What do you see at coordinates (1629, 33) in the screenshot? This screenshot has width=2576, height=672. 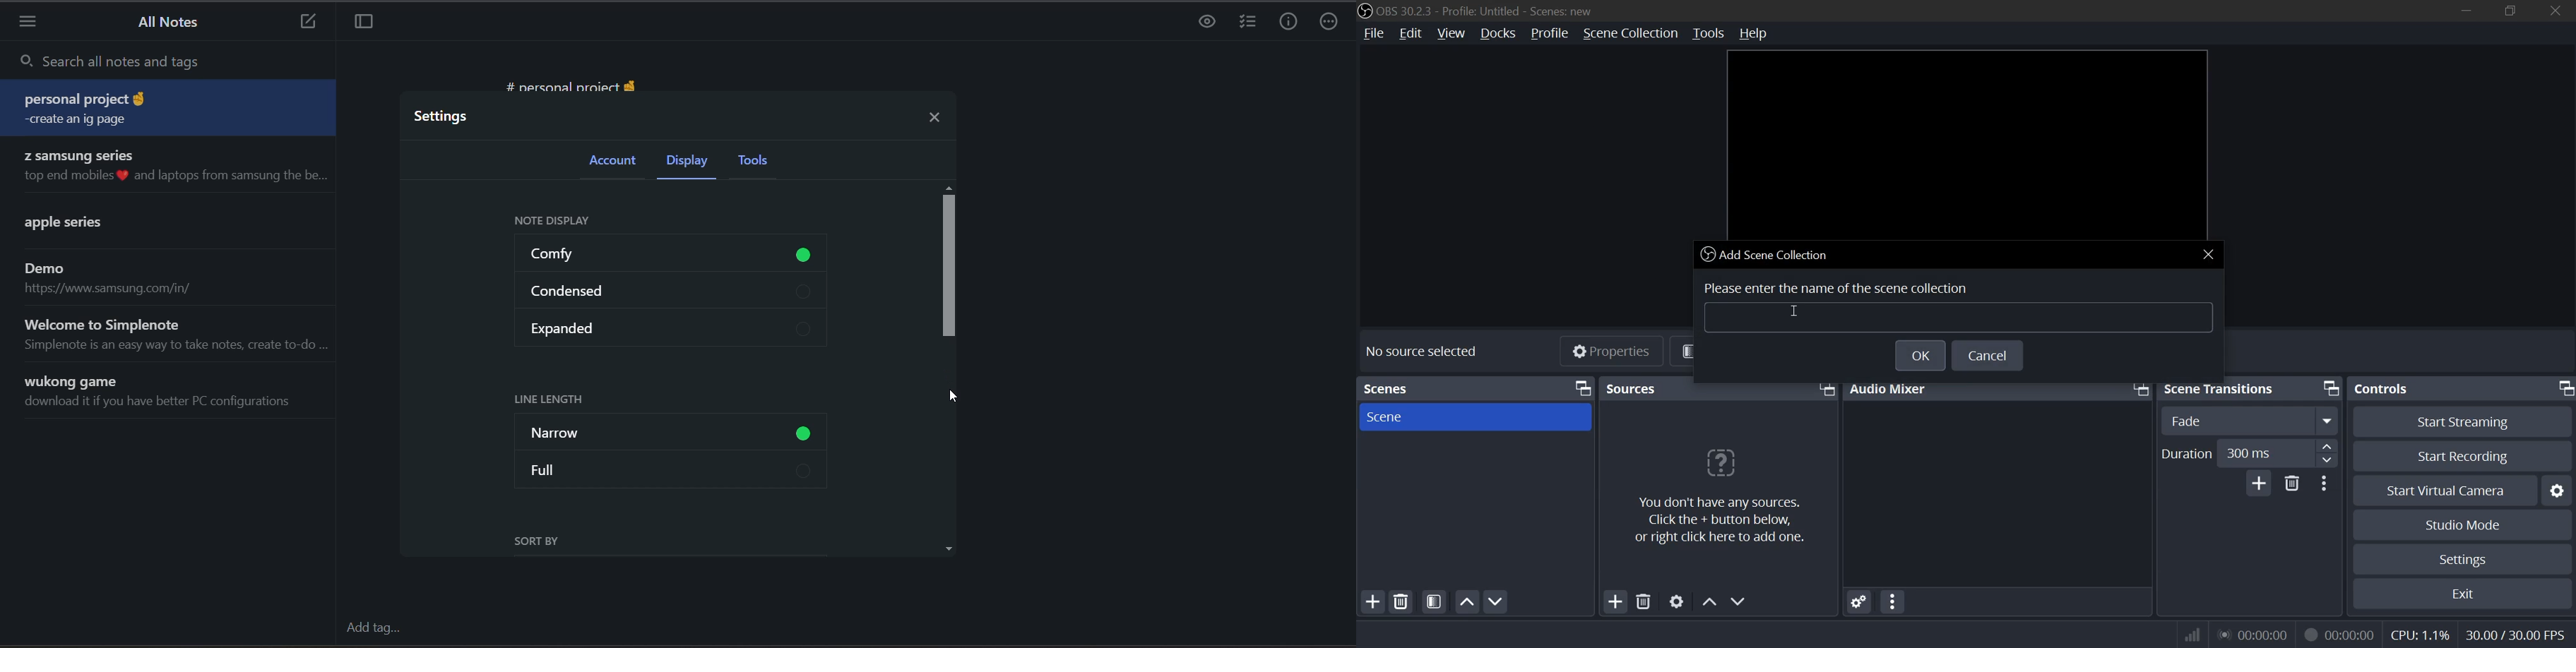 I see `scene collection` at bounding box center [1629, 33].